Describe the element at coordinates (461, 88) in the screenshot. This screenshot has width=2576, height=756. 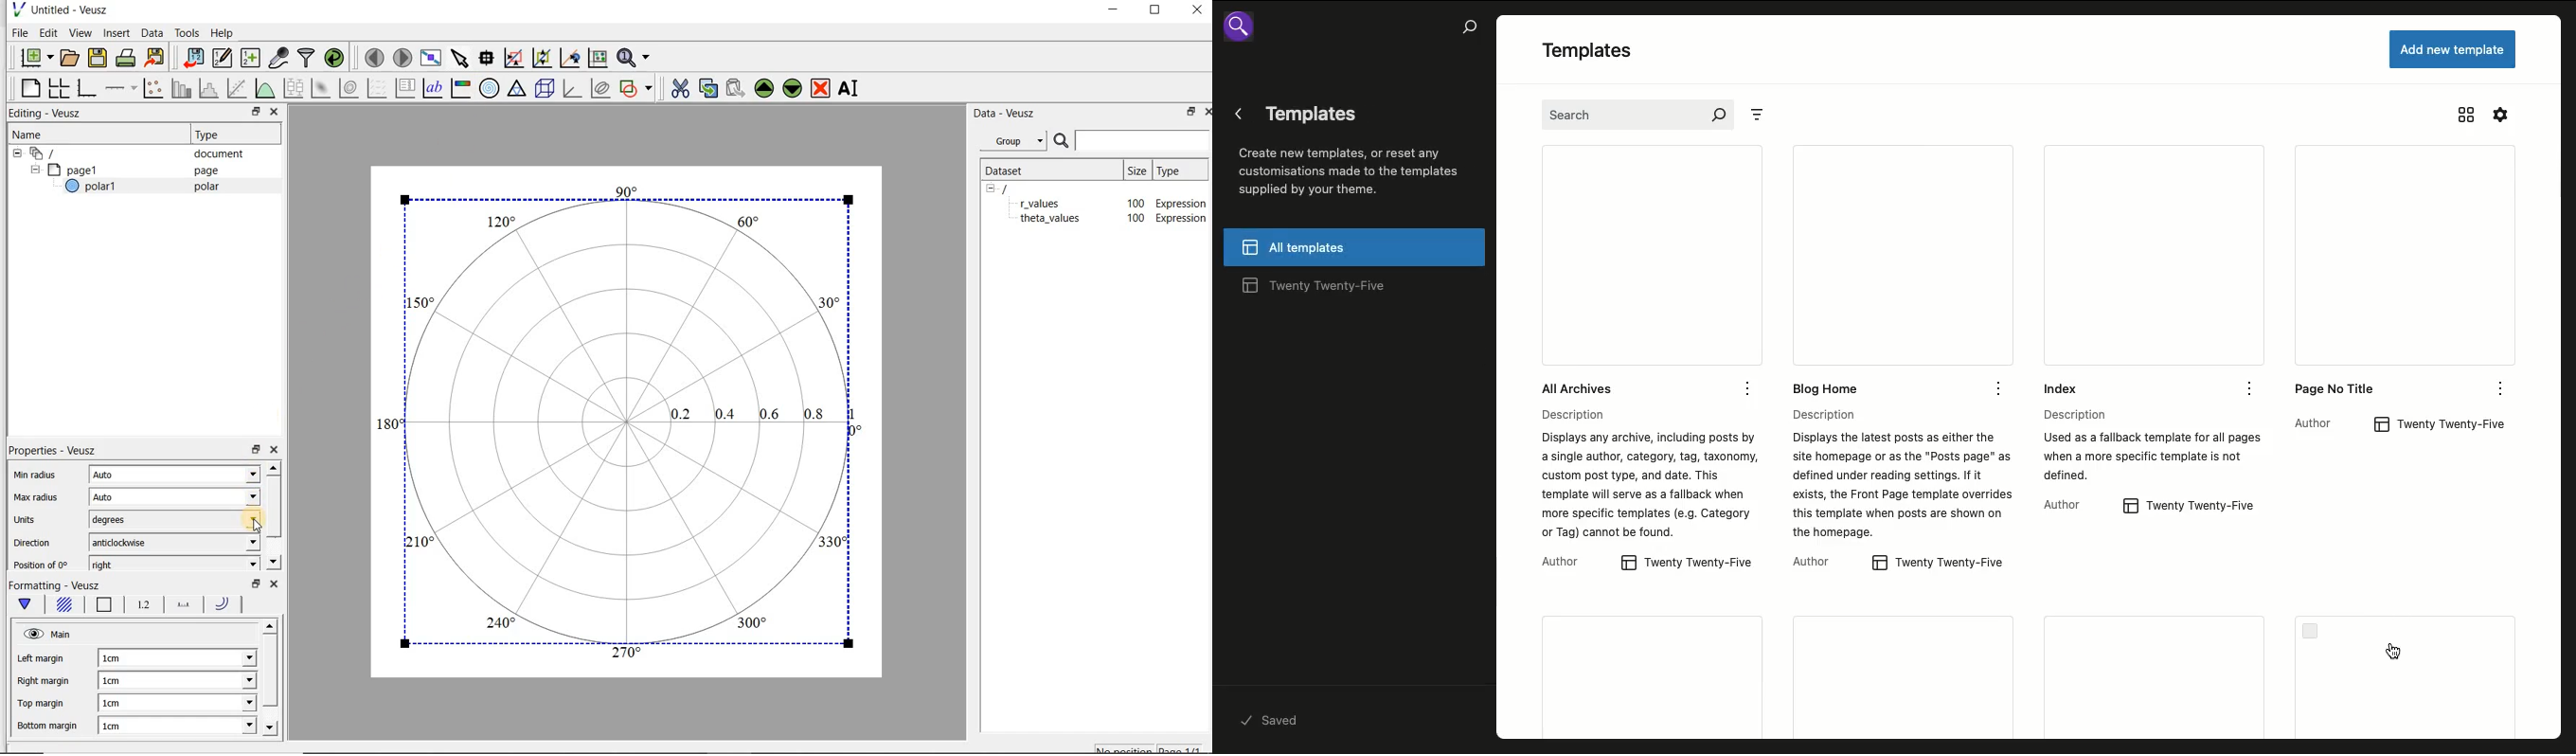
I see `image color bar` at that location.